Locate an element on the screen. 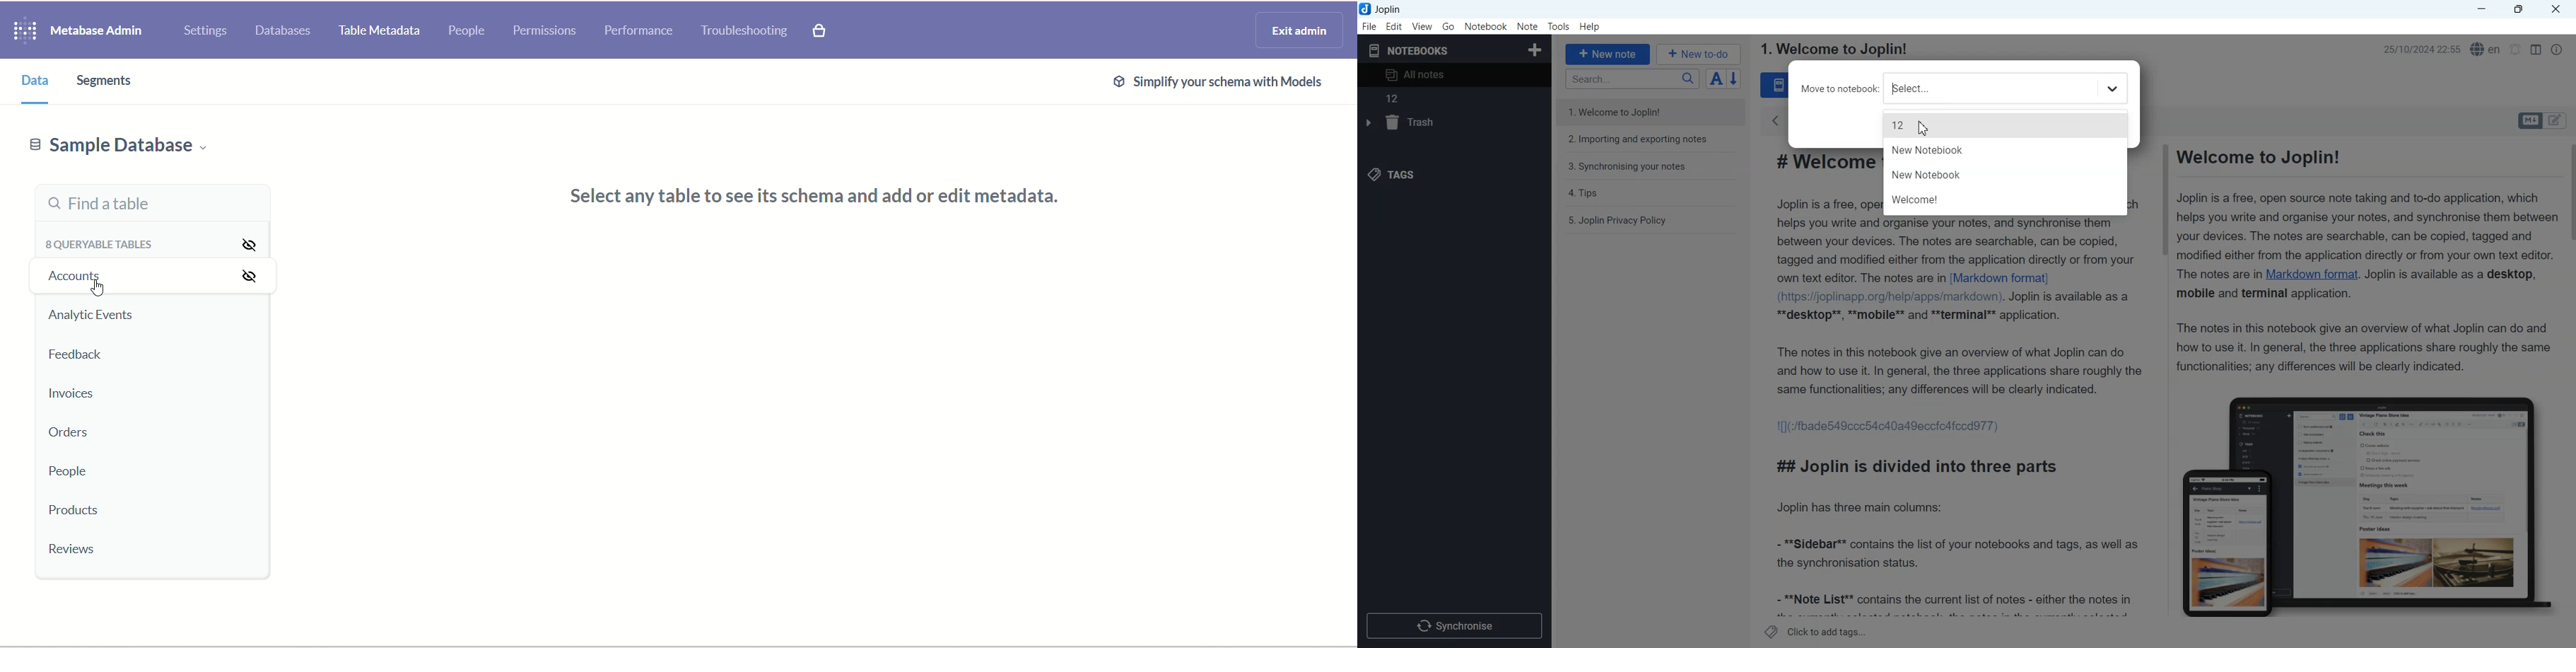 This screenshot has width=2576, height=672. visibility  is located at coordinates (252, 246).